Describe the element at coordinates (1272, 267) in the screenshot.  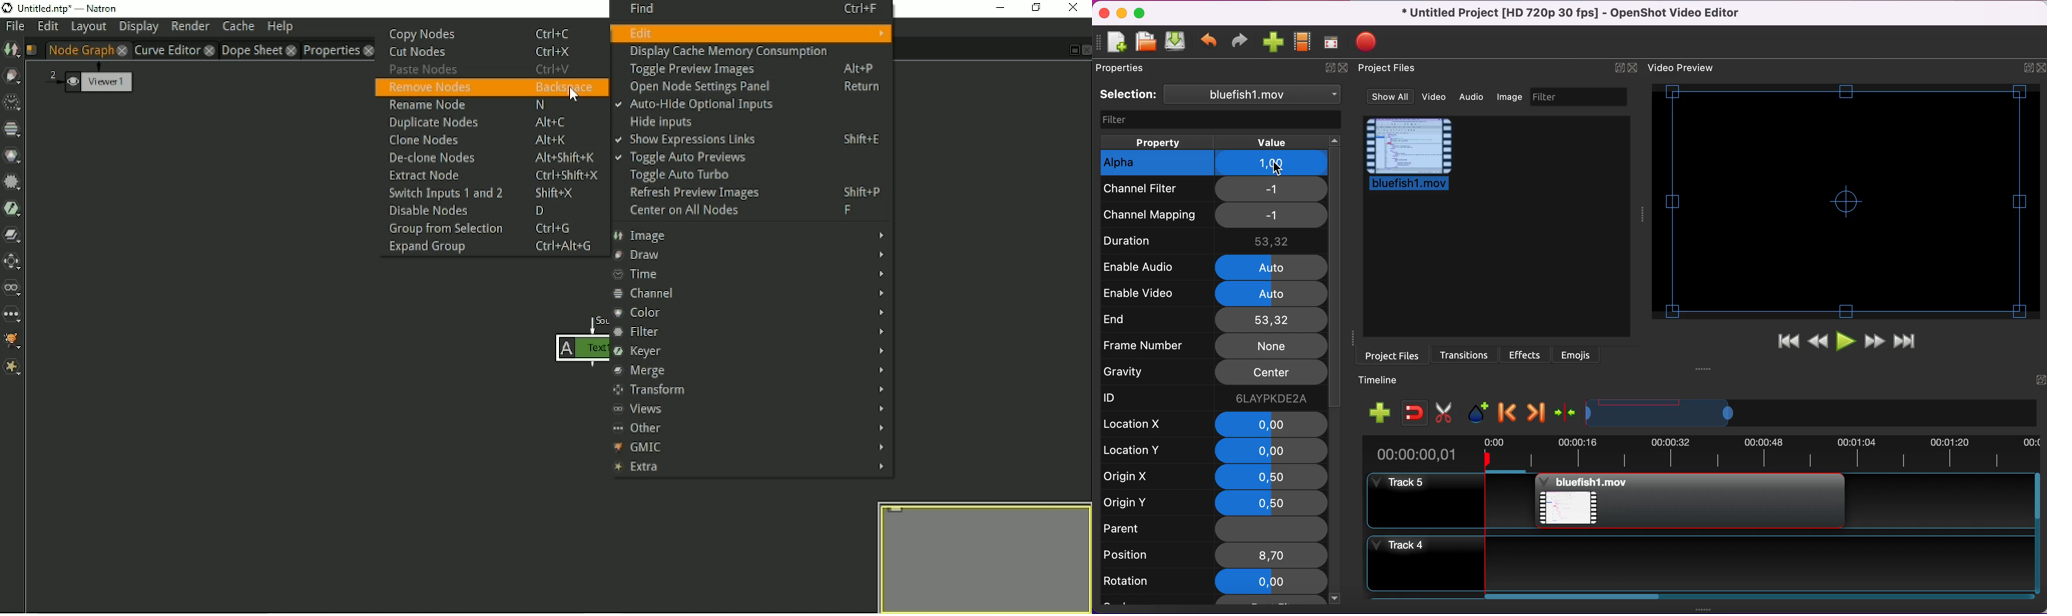
I see `auto` at that location.